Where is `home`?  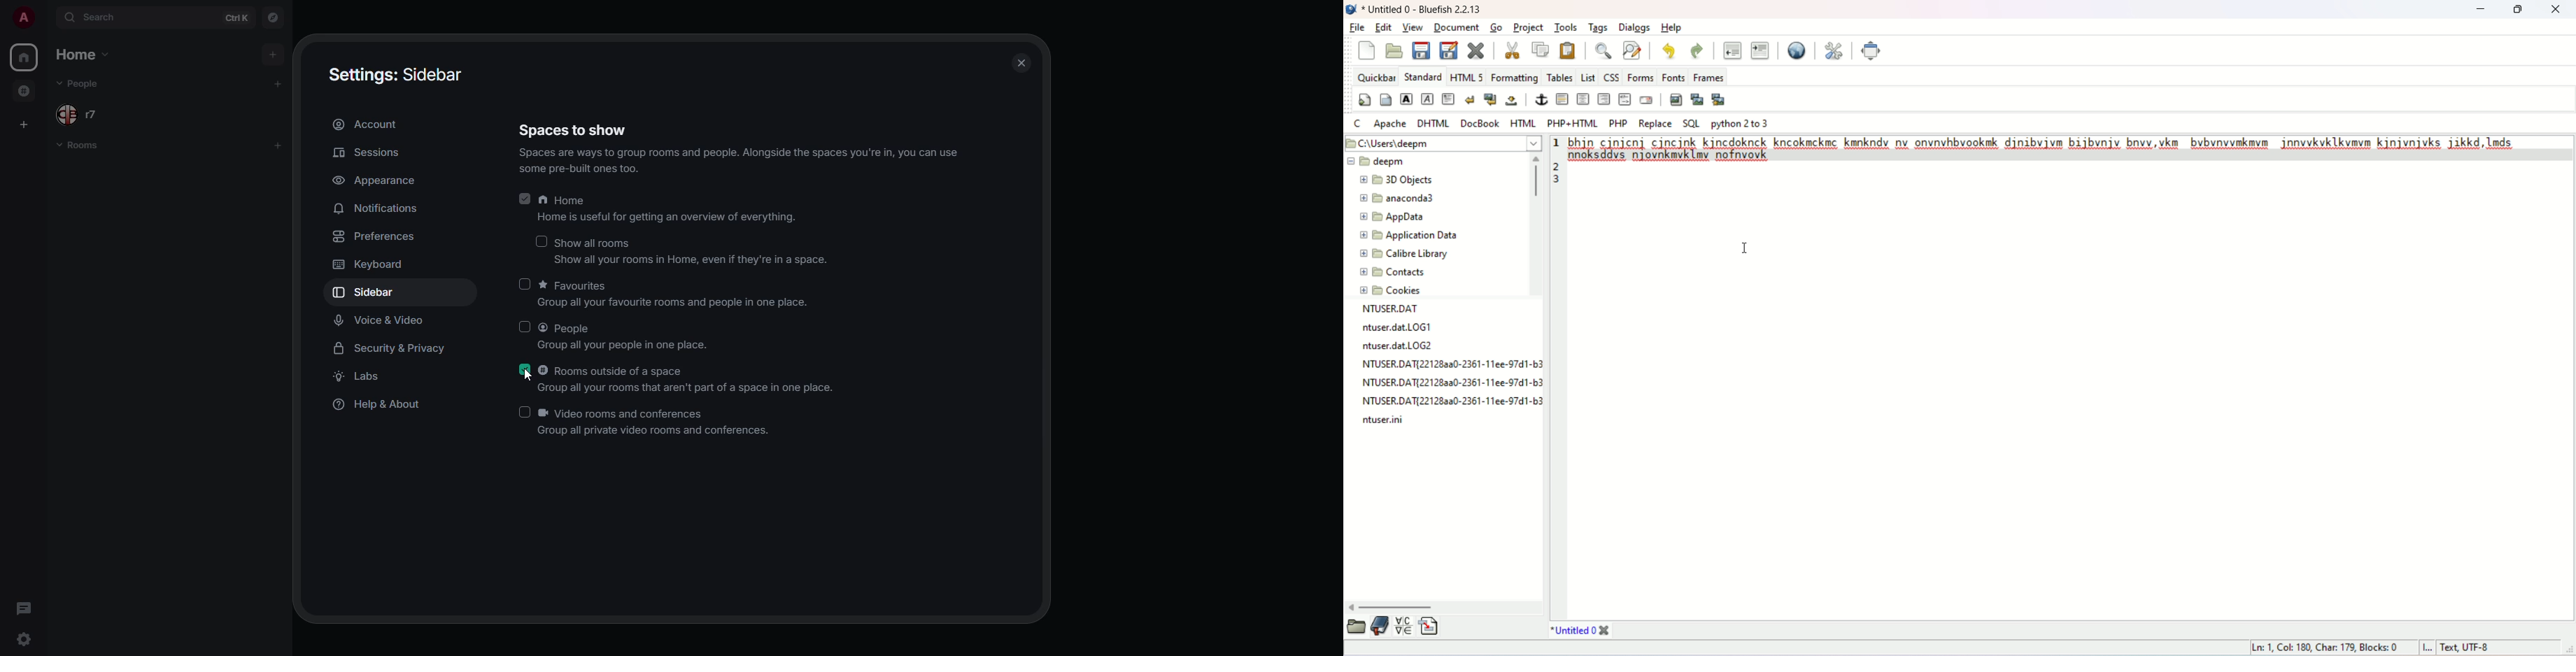 home is located at coordinates (669, 209).